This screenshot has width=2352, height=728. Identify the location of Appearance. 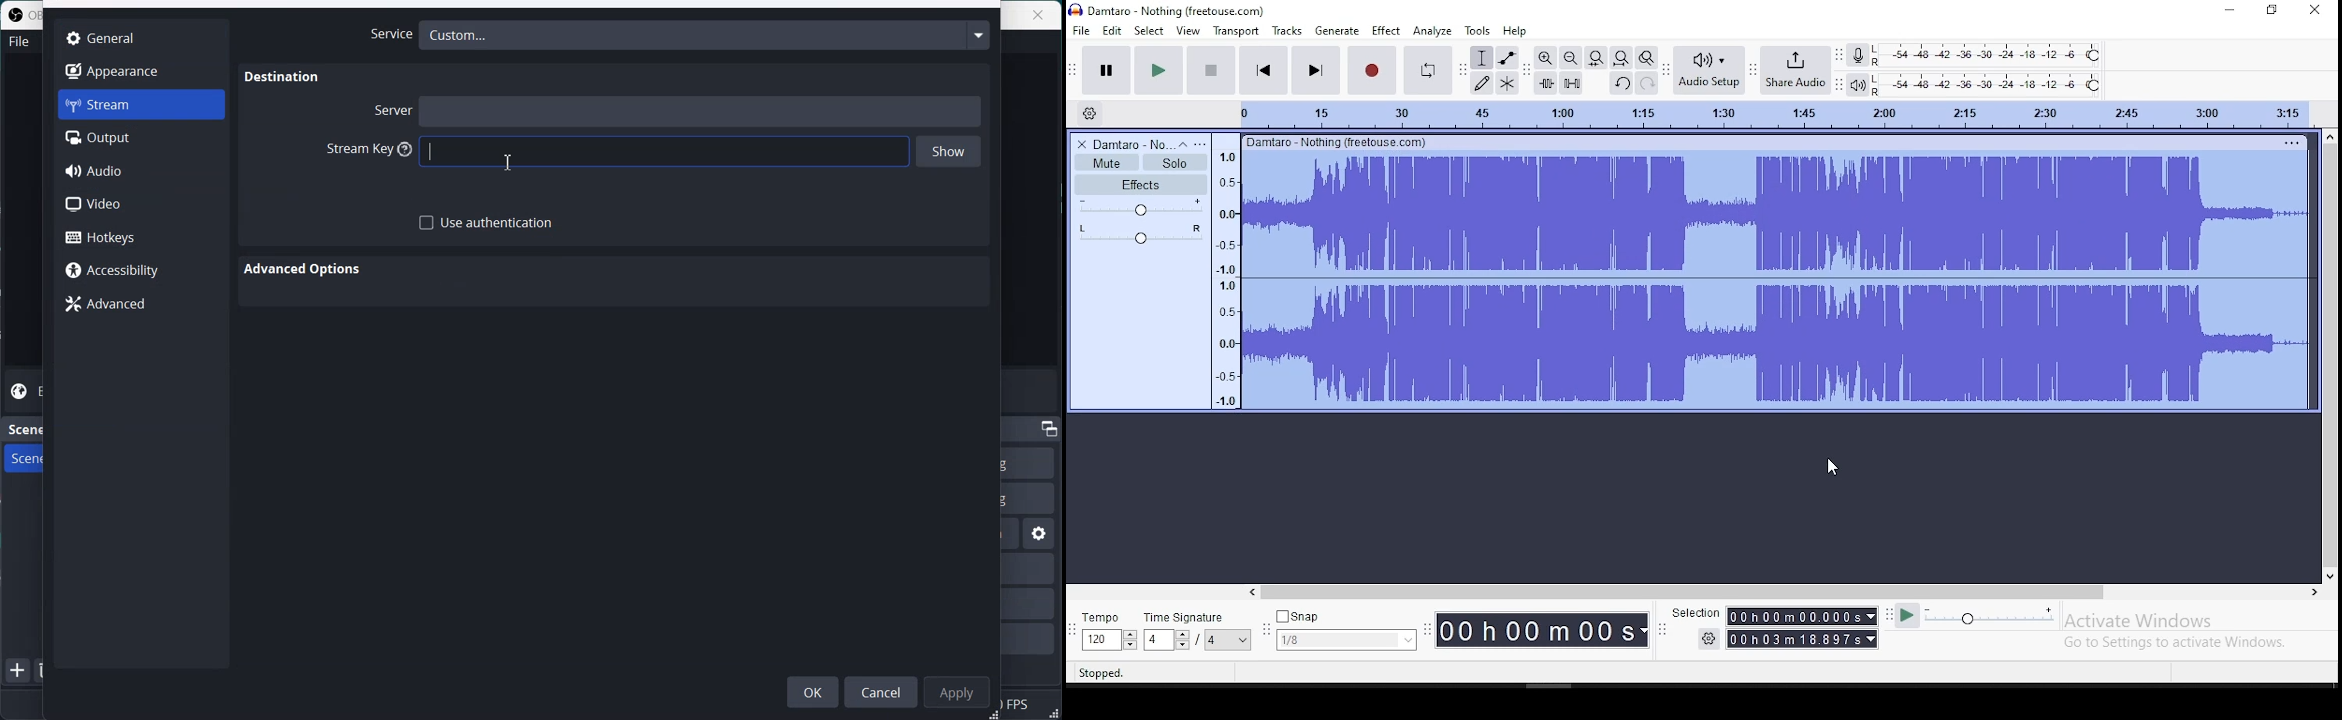
(141, 70).